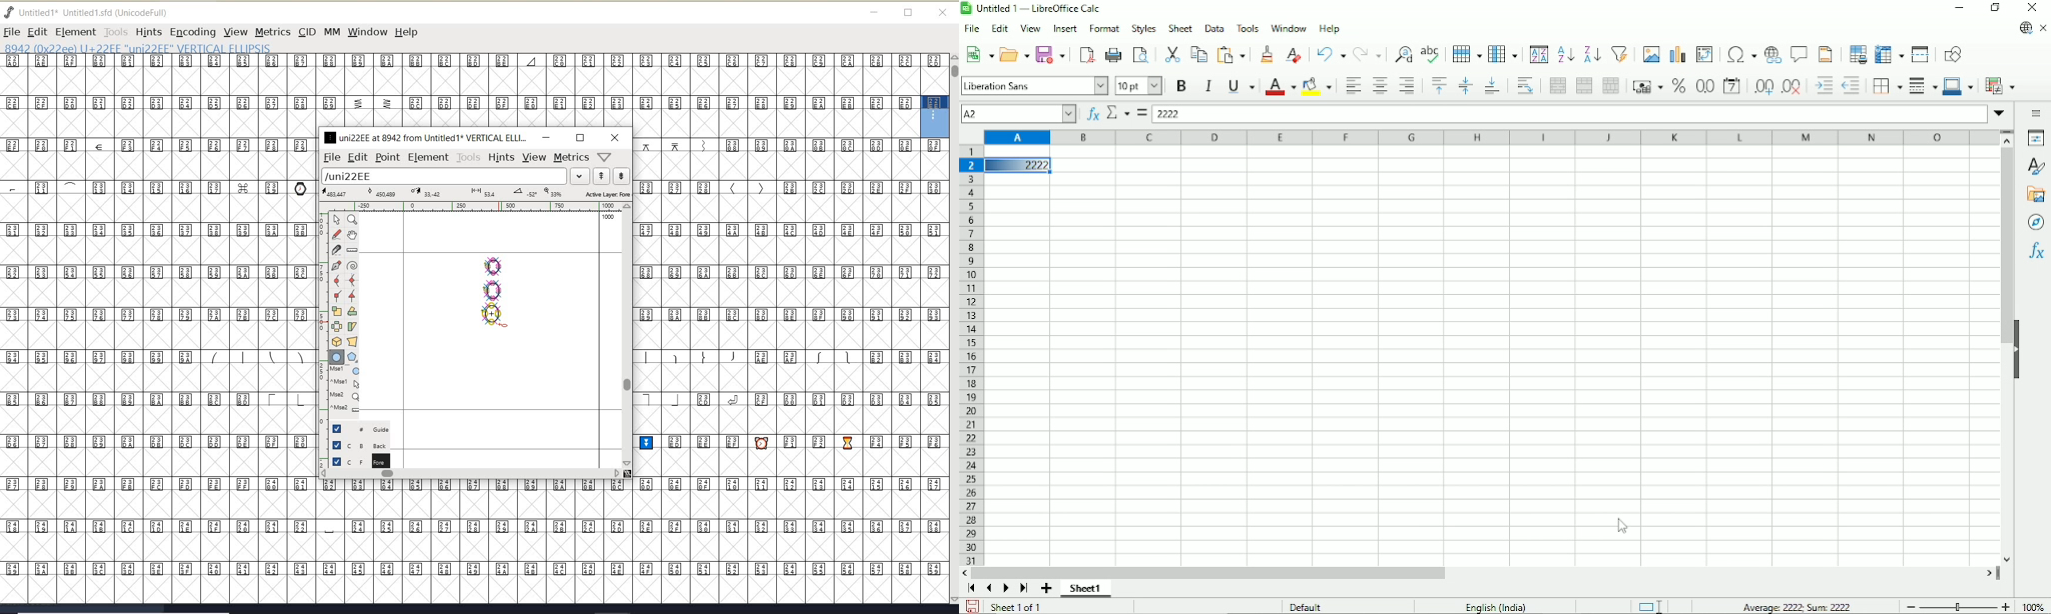 The height and width of the screenshot is (616, 2072). I want to click on add a curve point, so click(339, 281).